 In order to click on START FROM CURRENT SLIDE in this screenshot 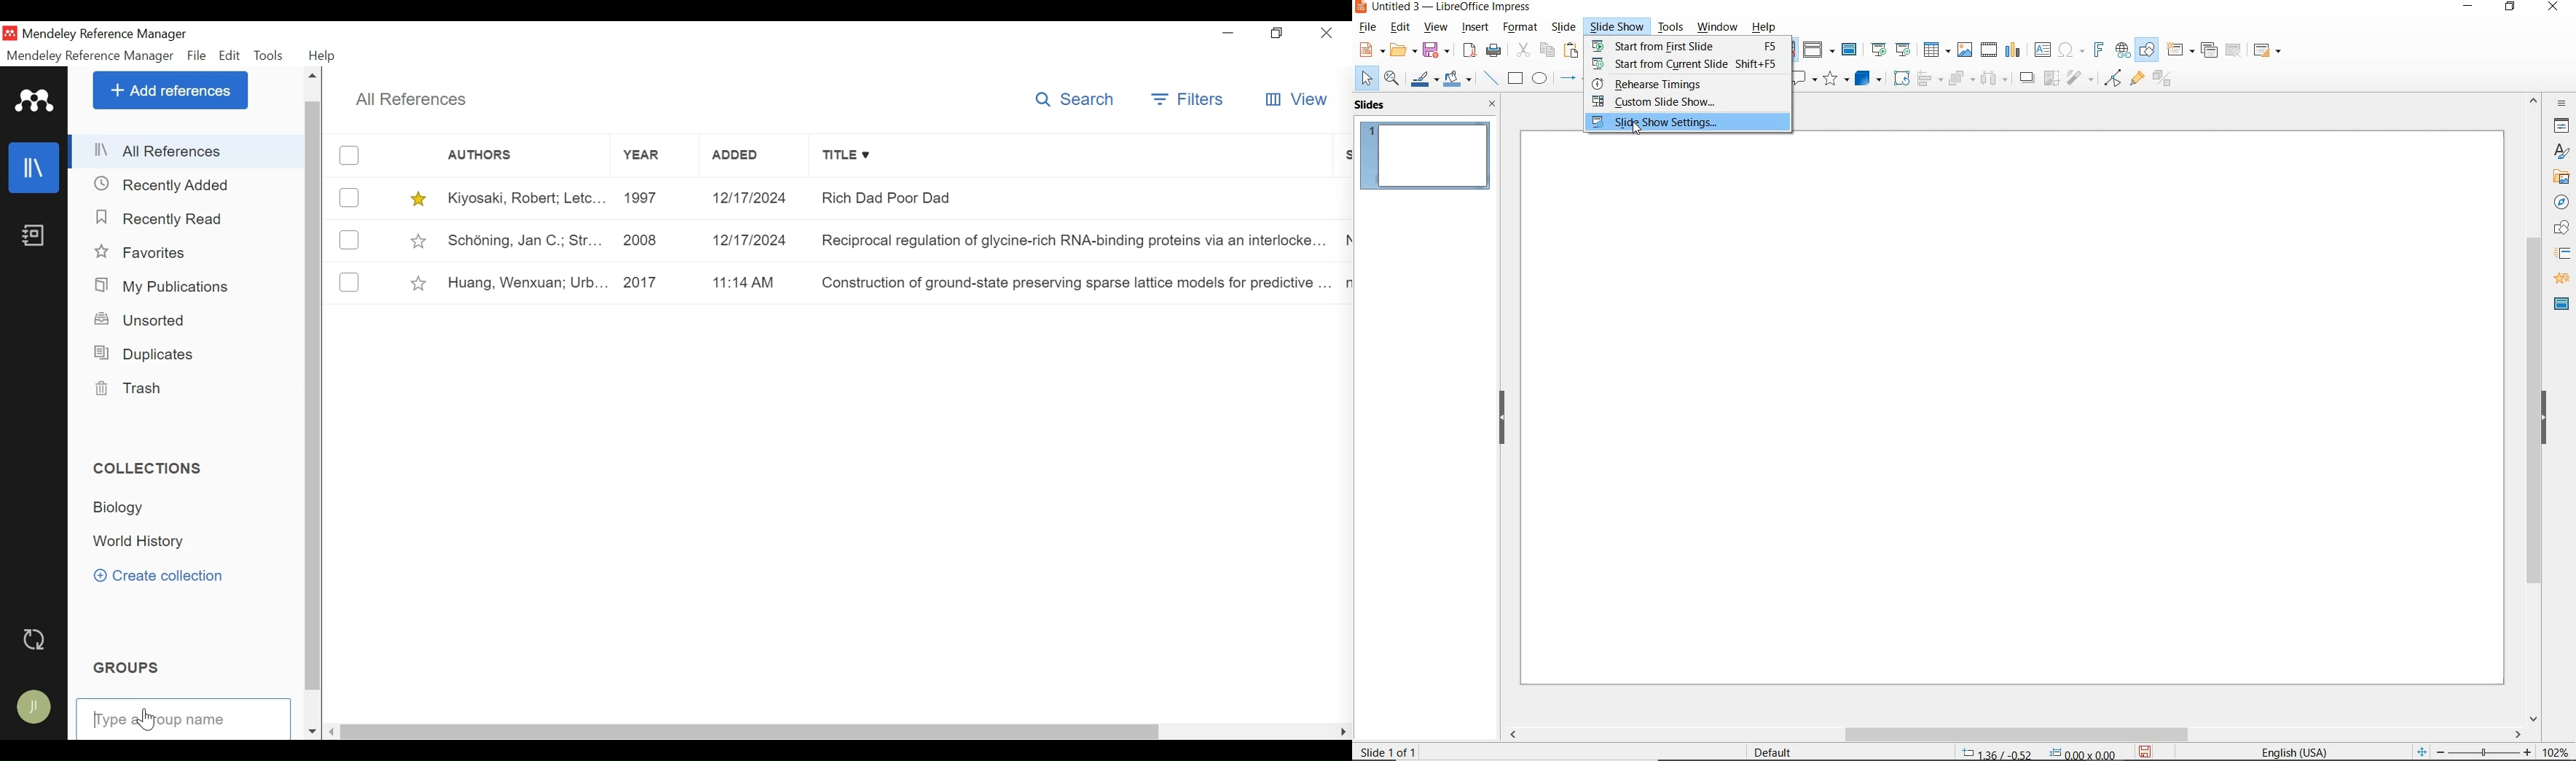, I will do `click(1903, 49)`.